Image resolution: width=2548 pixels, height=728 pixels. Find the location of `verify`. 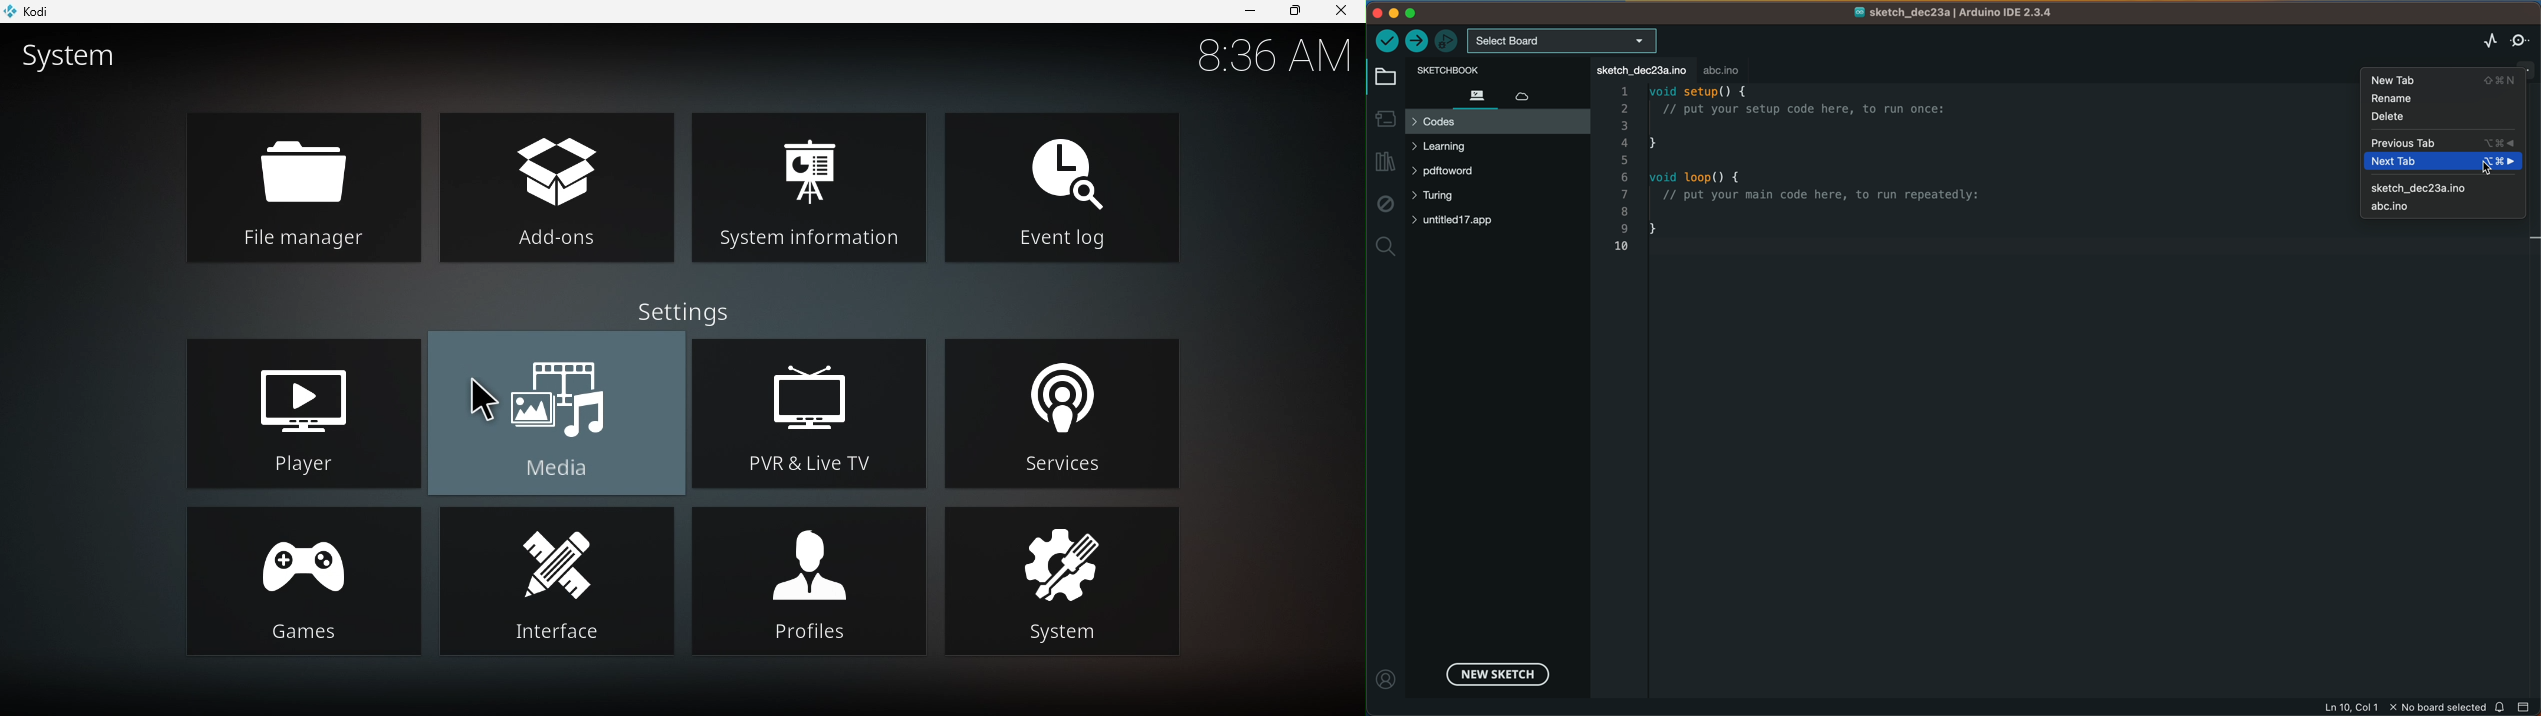

verify is located at coordinates (1388, 40).